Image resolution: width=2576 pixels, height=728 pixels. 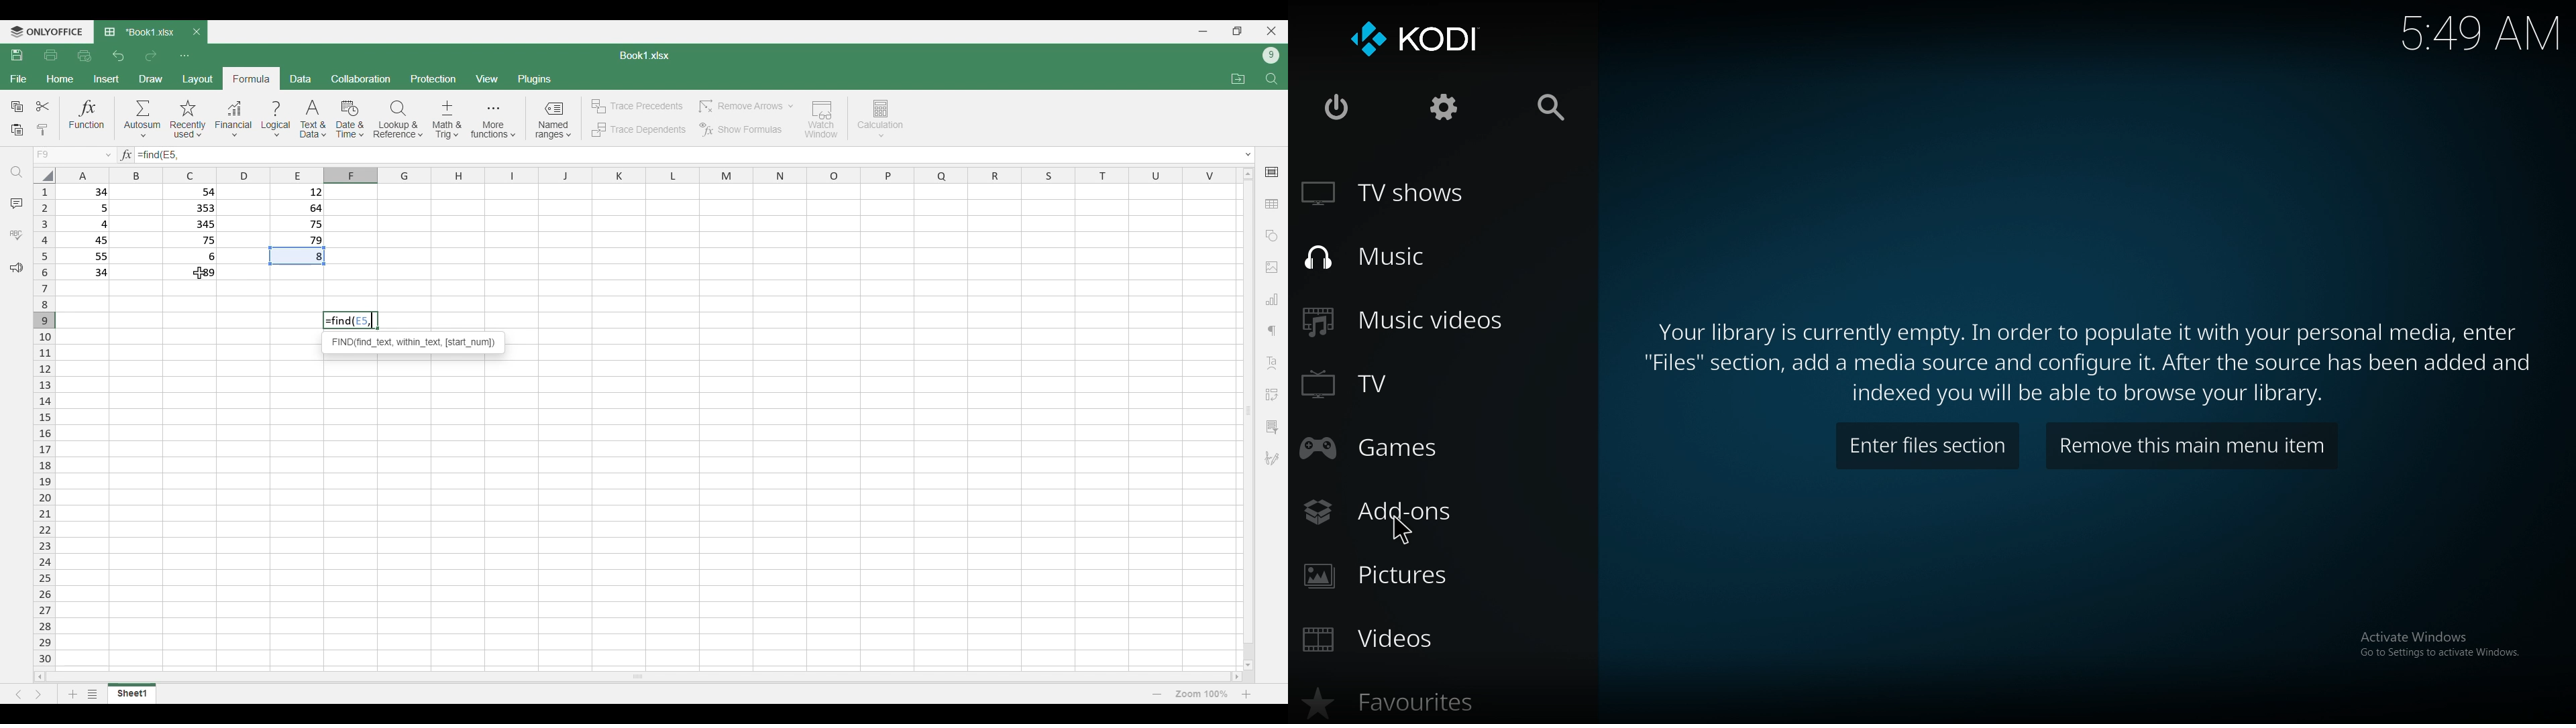 I want to click on Click to select all cells, so click(x=43, y=175).